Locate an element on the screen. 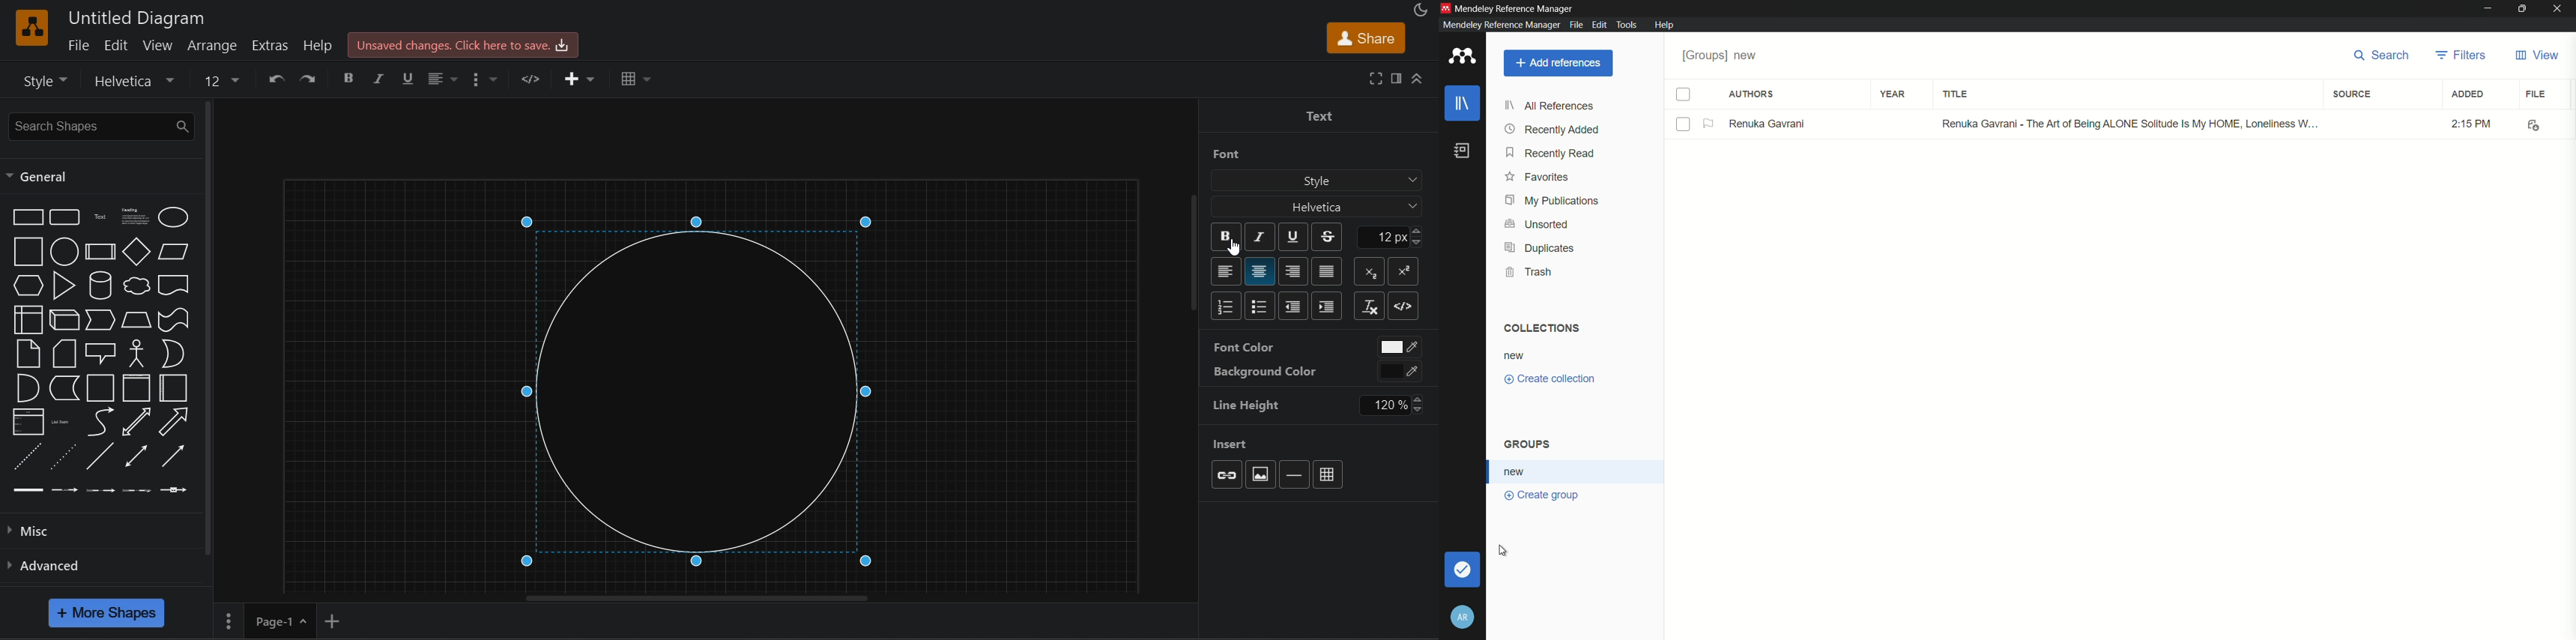  cylinder is located at coordinates (103, 286).